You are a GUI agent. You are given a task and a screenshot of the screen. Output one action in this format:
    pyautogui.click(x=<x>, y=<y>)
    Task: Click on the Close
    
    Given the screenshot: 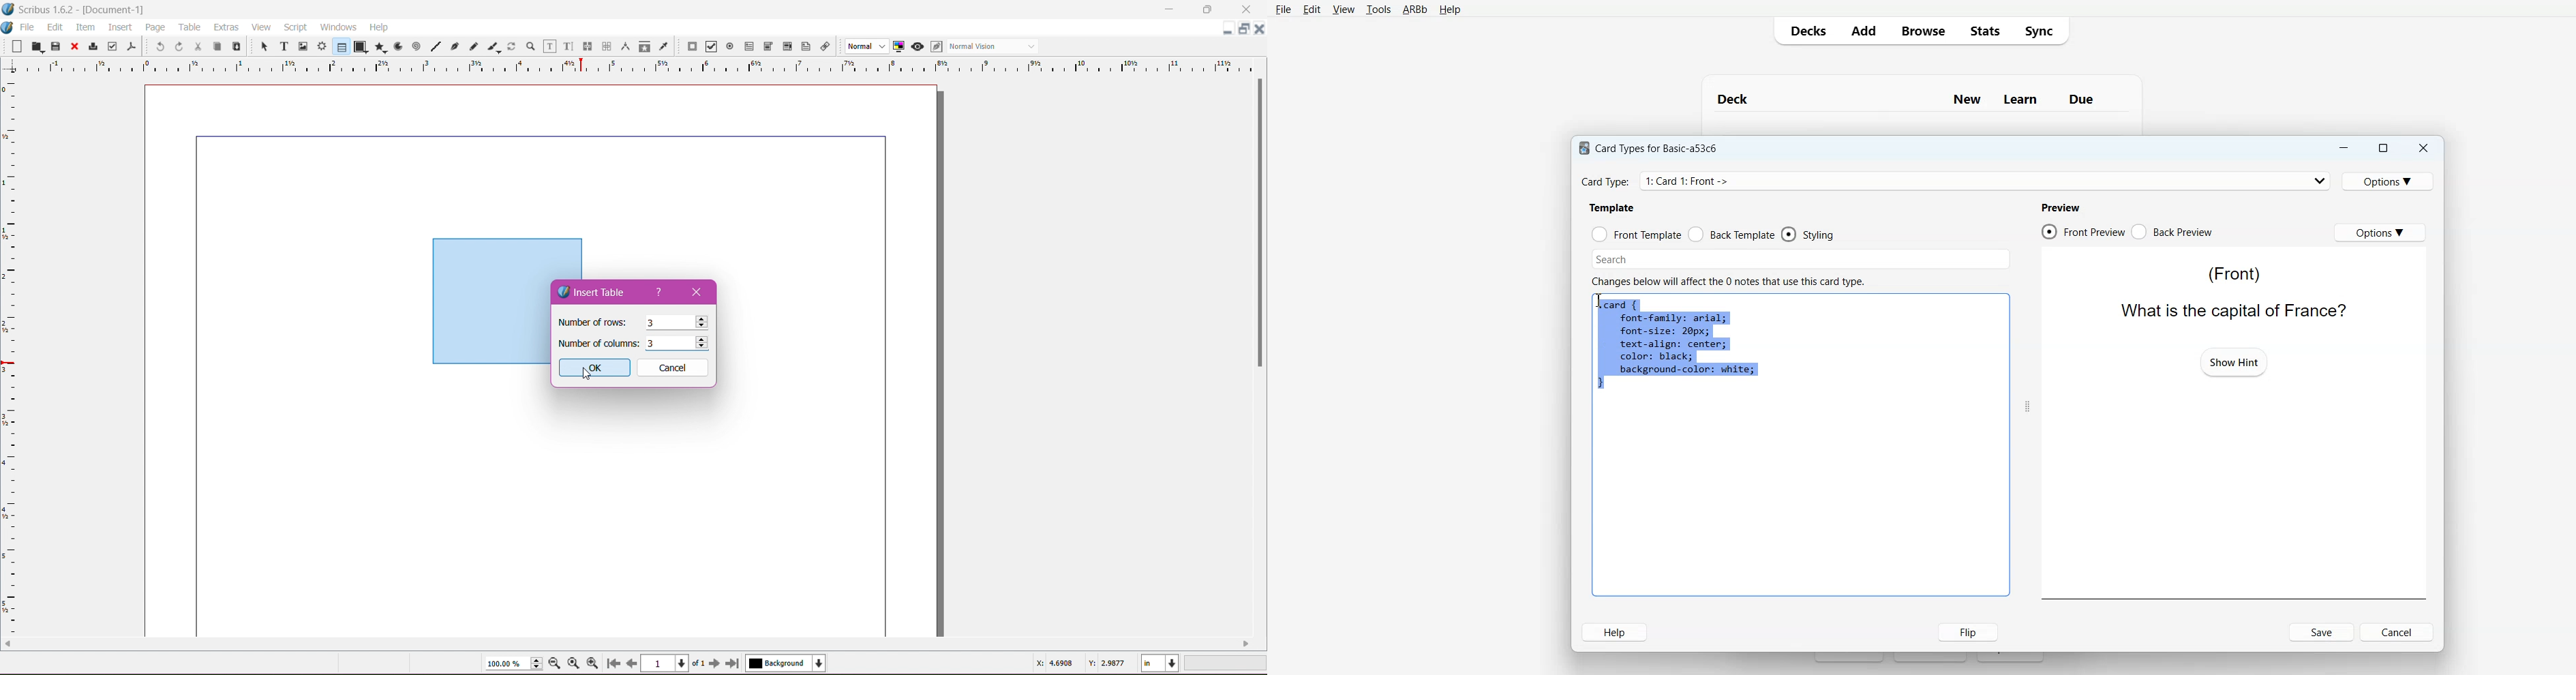 What is the action you would take?
    pyautogui.click(x=697, y=291)
    